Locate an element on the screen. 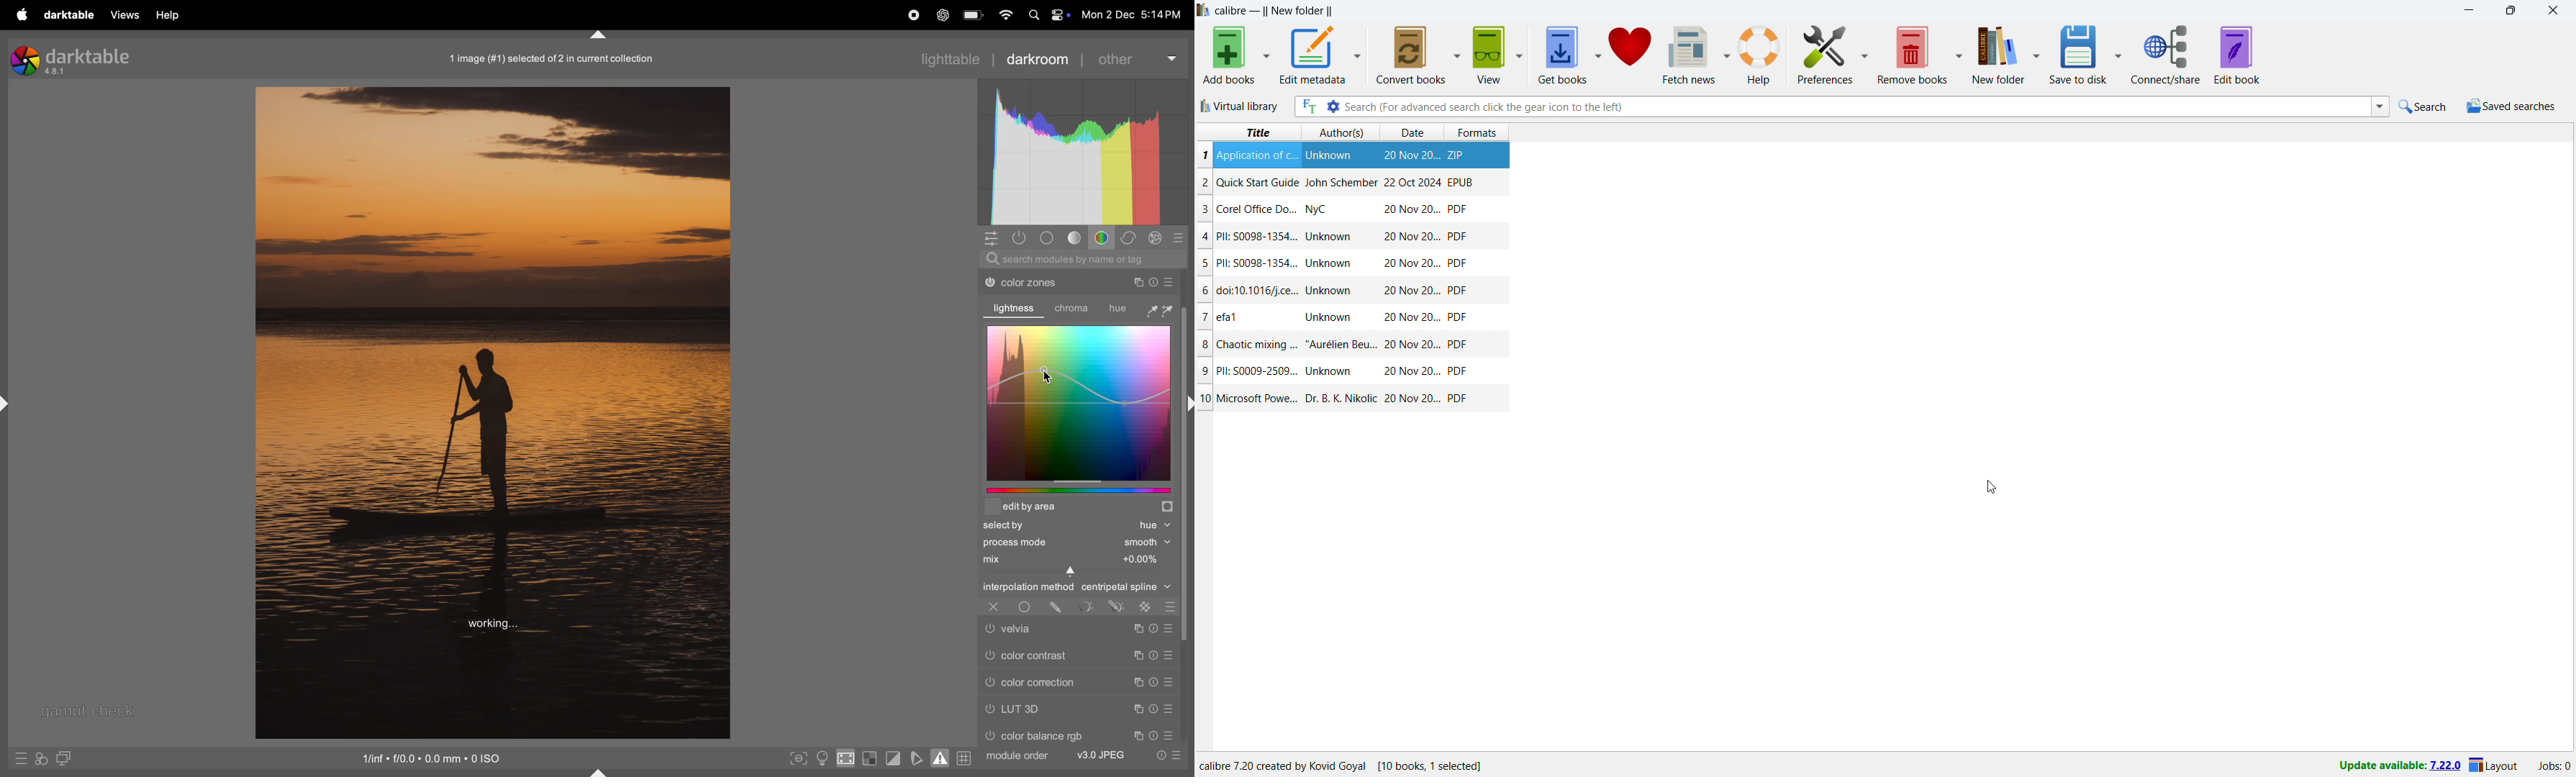 The height and width of the screenshot is (784, 2576). PDF is located at coordinates (1457, 263).